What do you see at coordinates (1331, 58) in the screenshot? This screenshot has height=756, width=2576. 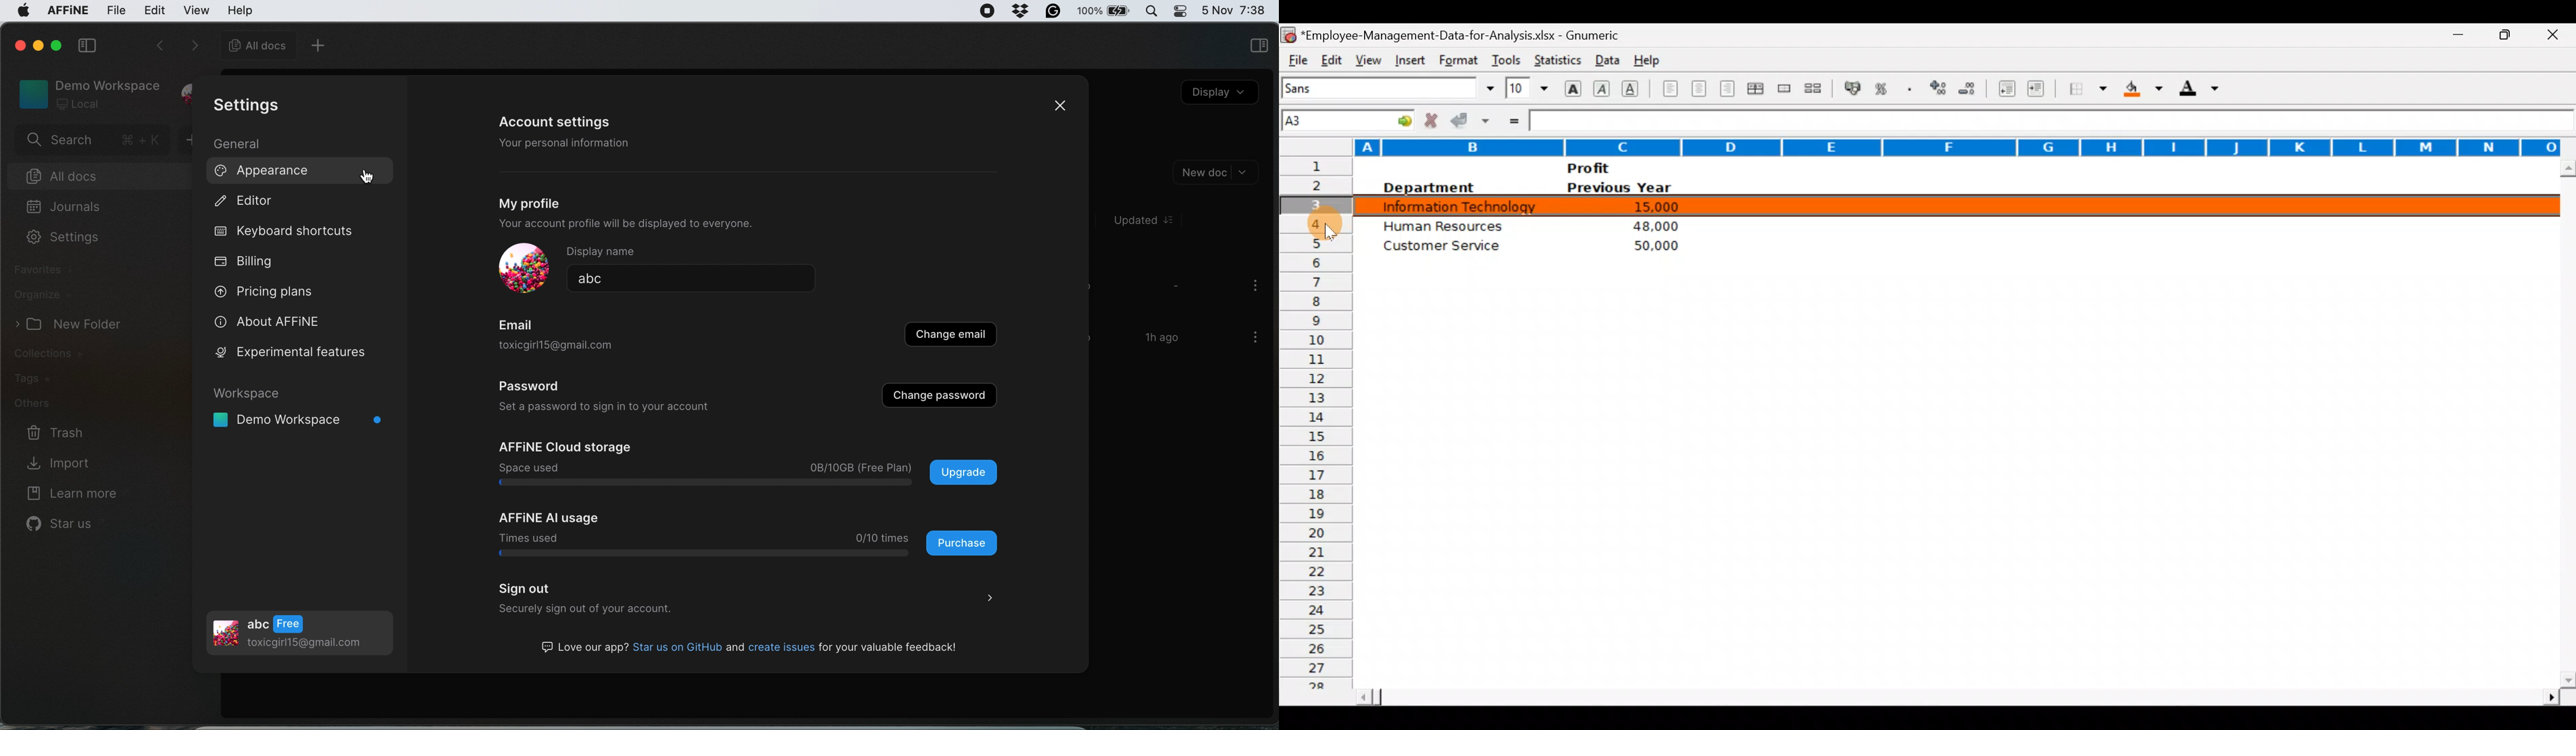 I see `Edit` at bounding box center [1331, 58].